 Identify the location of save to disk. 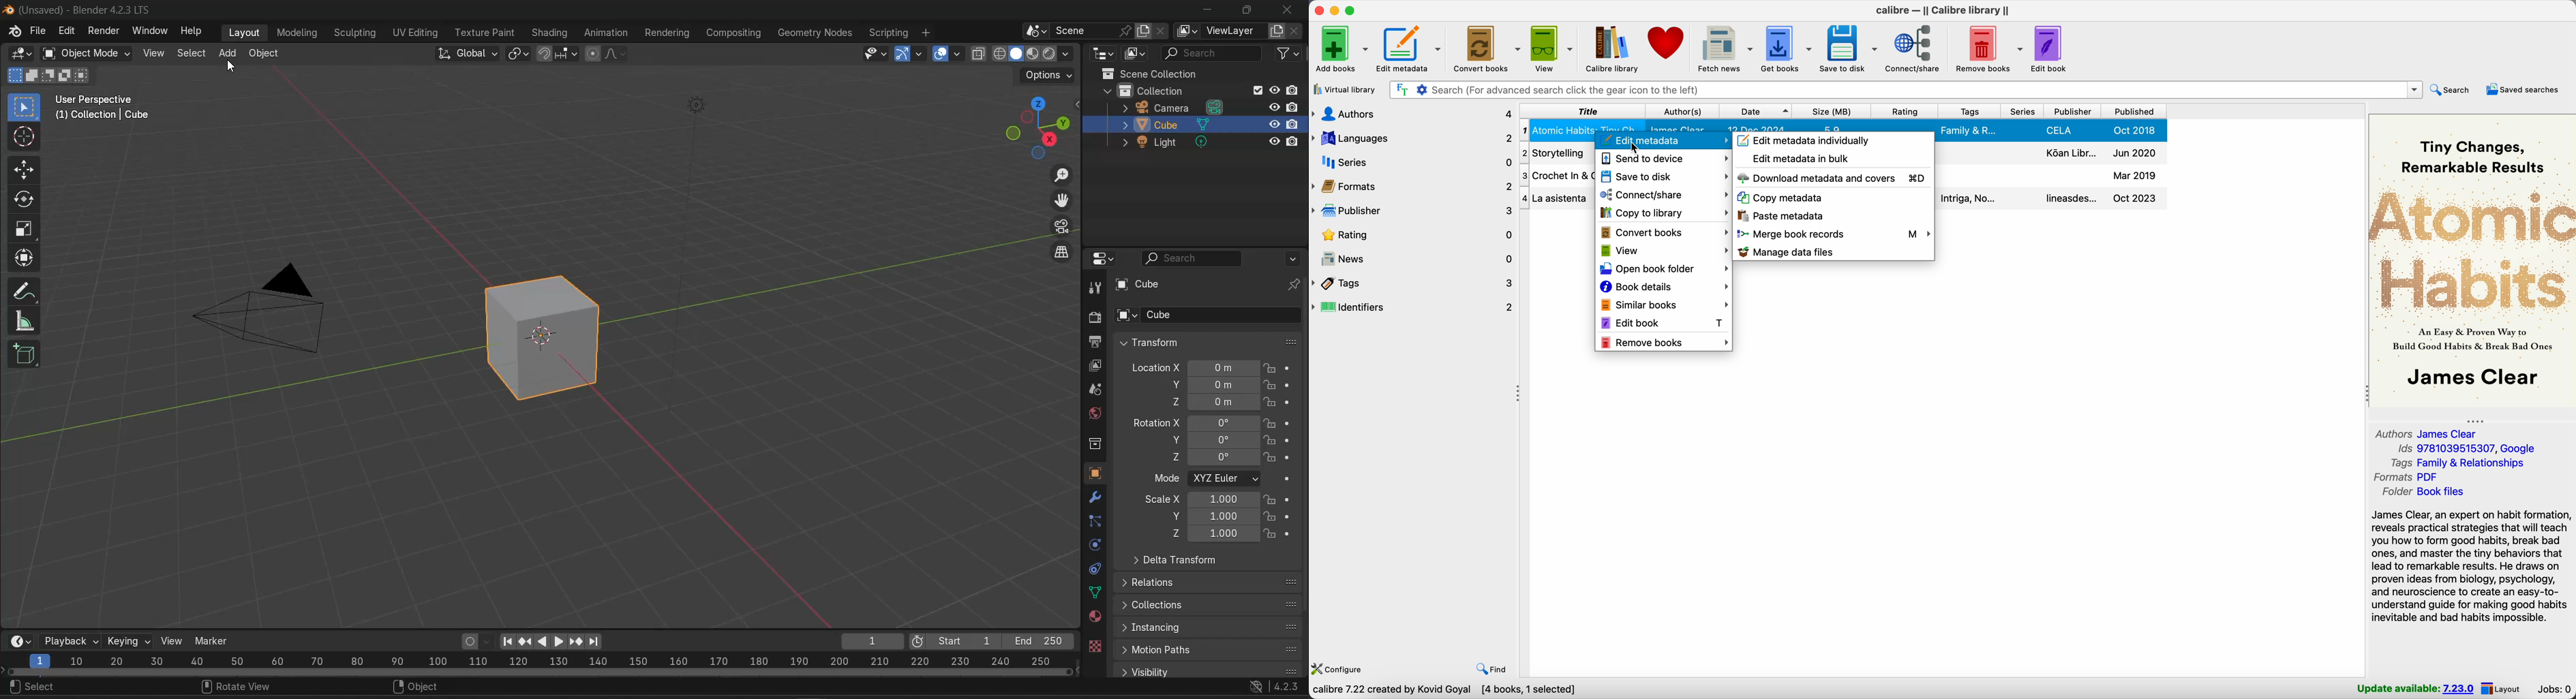
(1848, 48).